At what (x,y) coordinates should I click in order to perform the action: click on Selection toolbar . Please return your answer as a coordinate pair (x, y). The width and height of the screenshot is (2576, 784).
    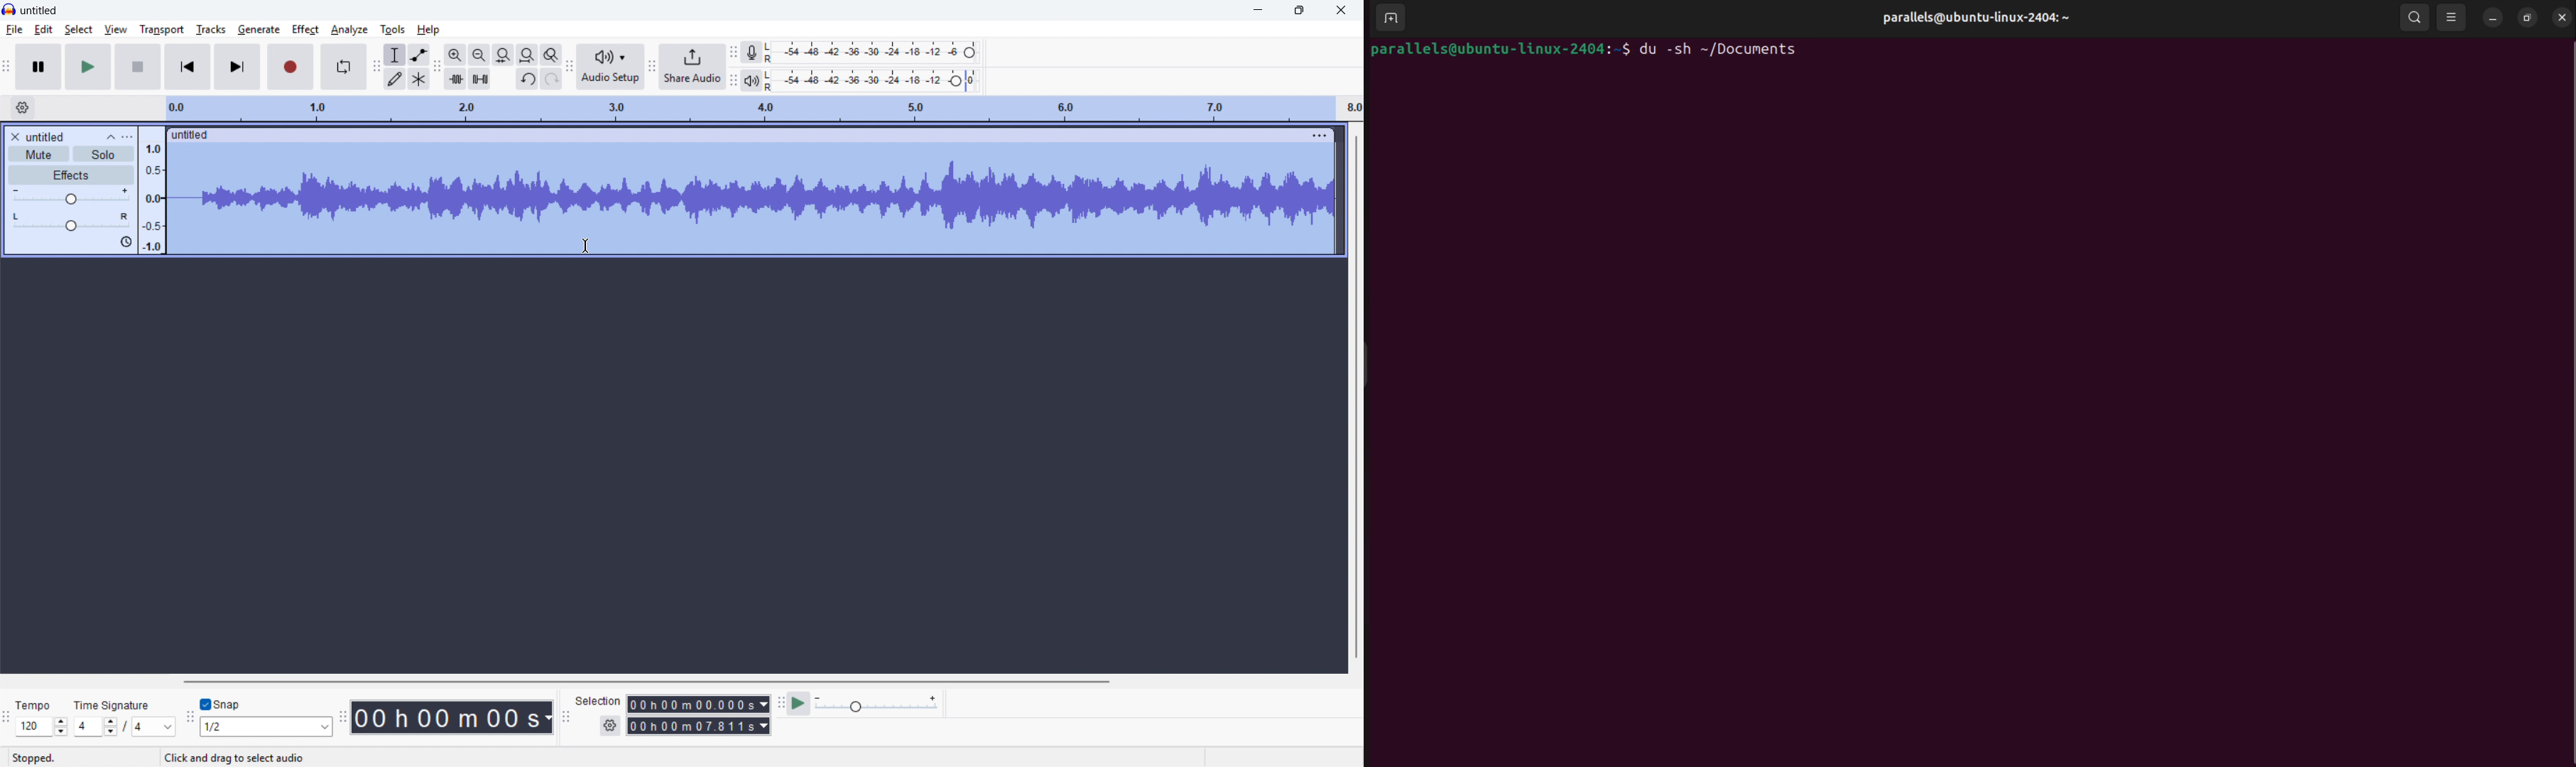
    Looking at the image, I should click on (566, 719).